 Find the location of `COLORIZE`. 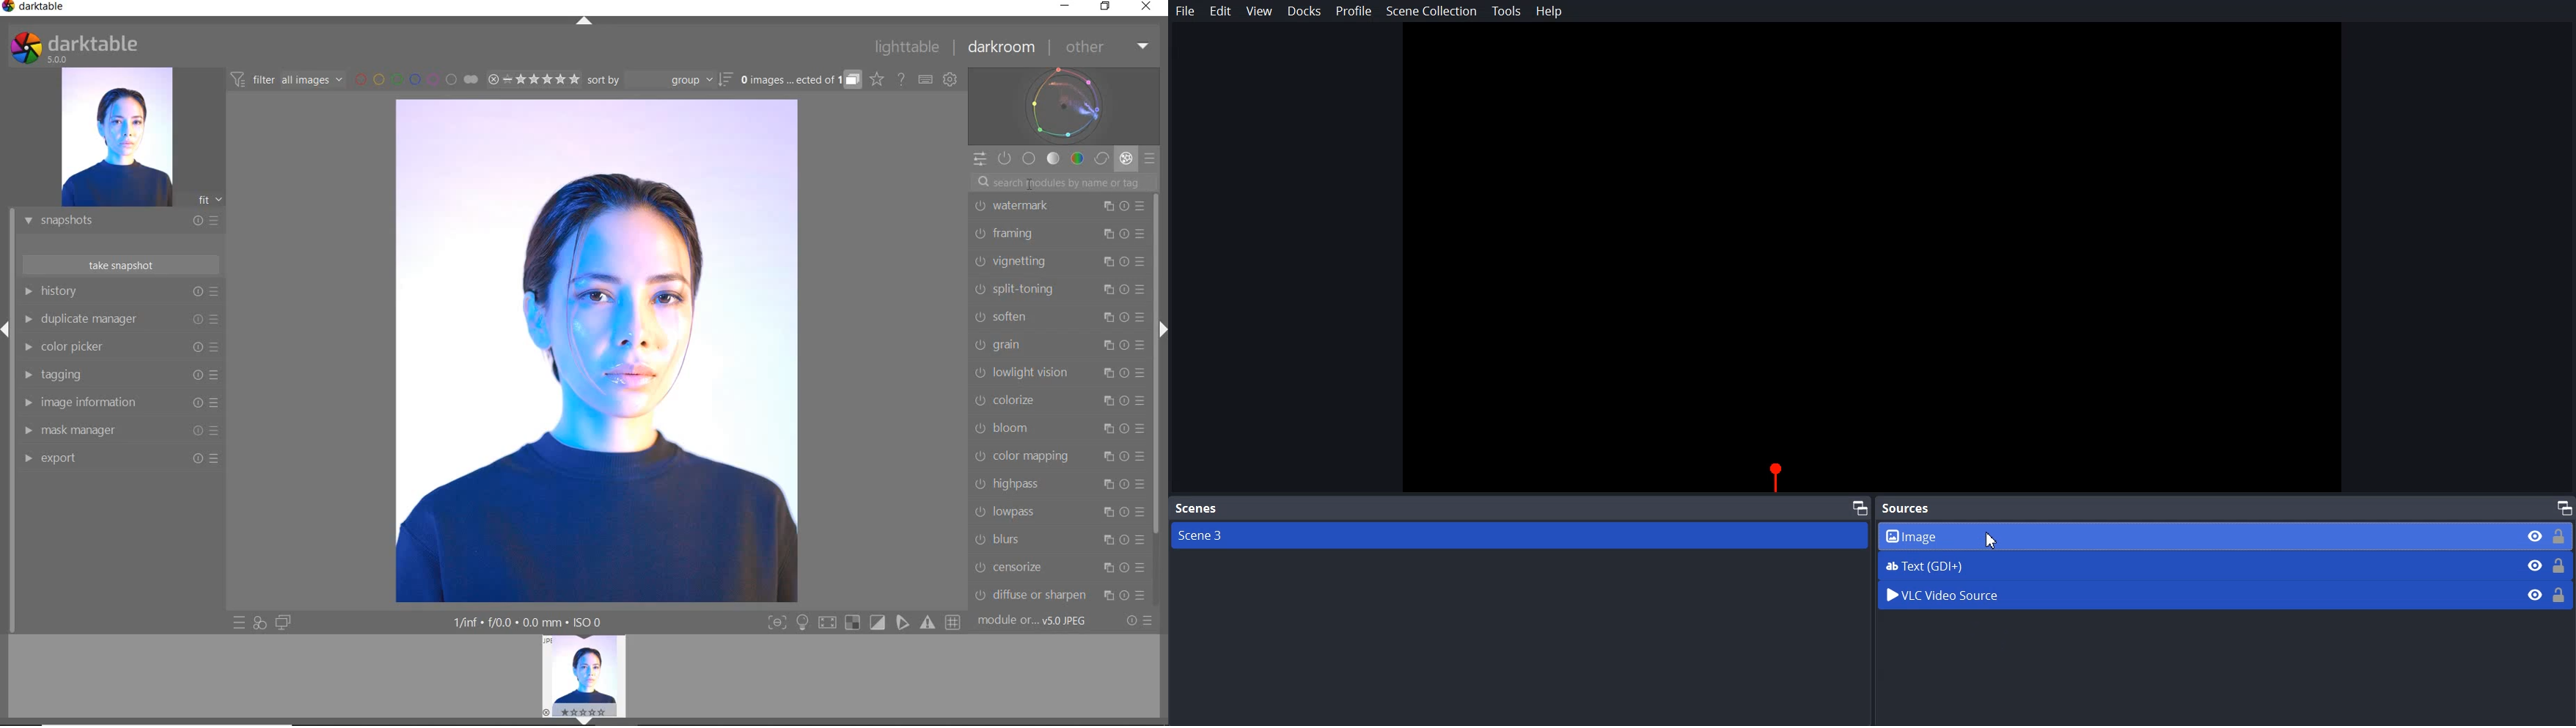

COLORIZE is located at coordinates (1059, 401).